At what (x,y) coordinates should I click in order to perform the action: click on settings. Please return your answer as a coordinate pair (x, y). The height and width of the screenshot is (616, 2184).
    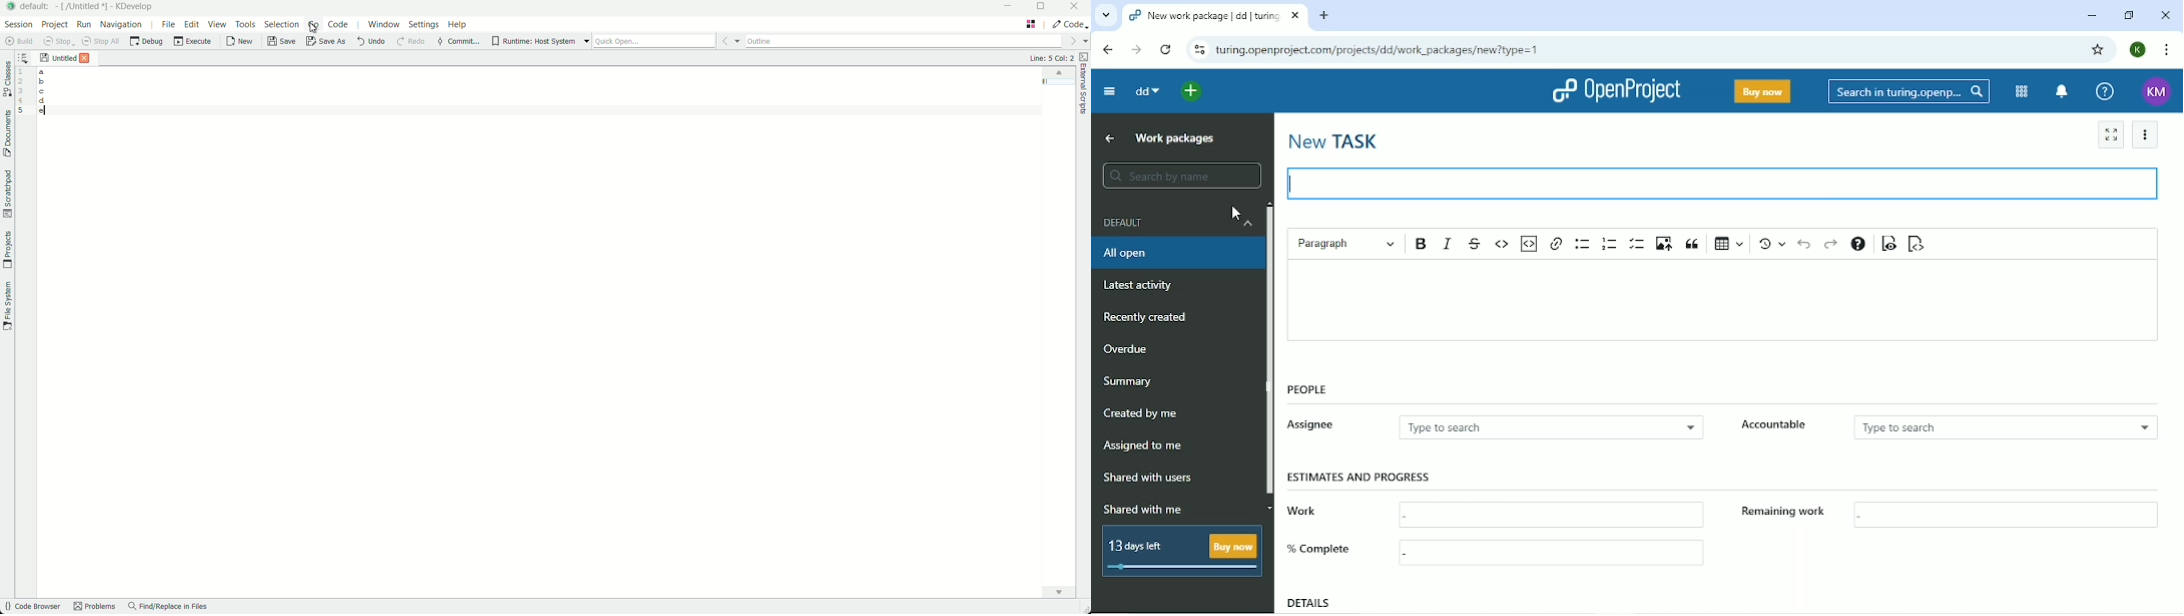
    Looking at the image, I should click on (422, 26).